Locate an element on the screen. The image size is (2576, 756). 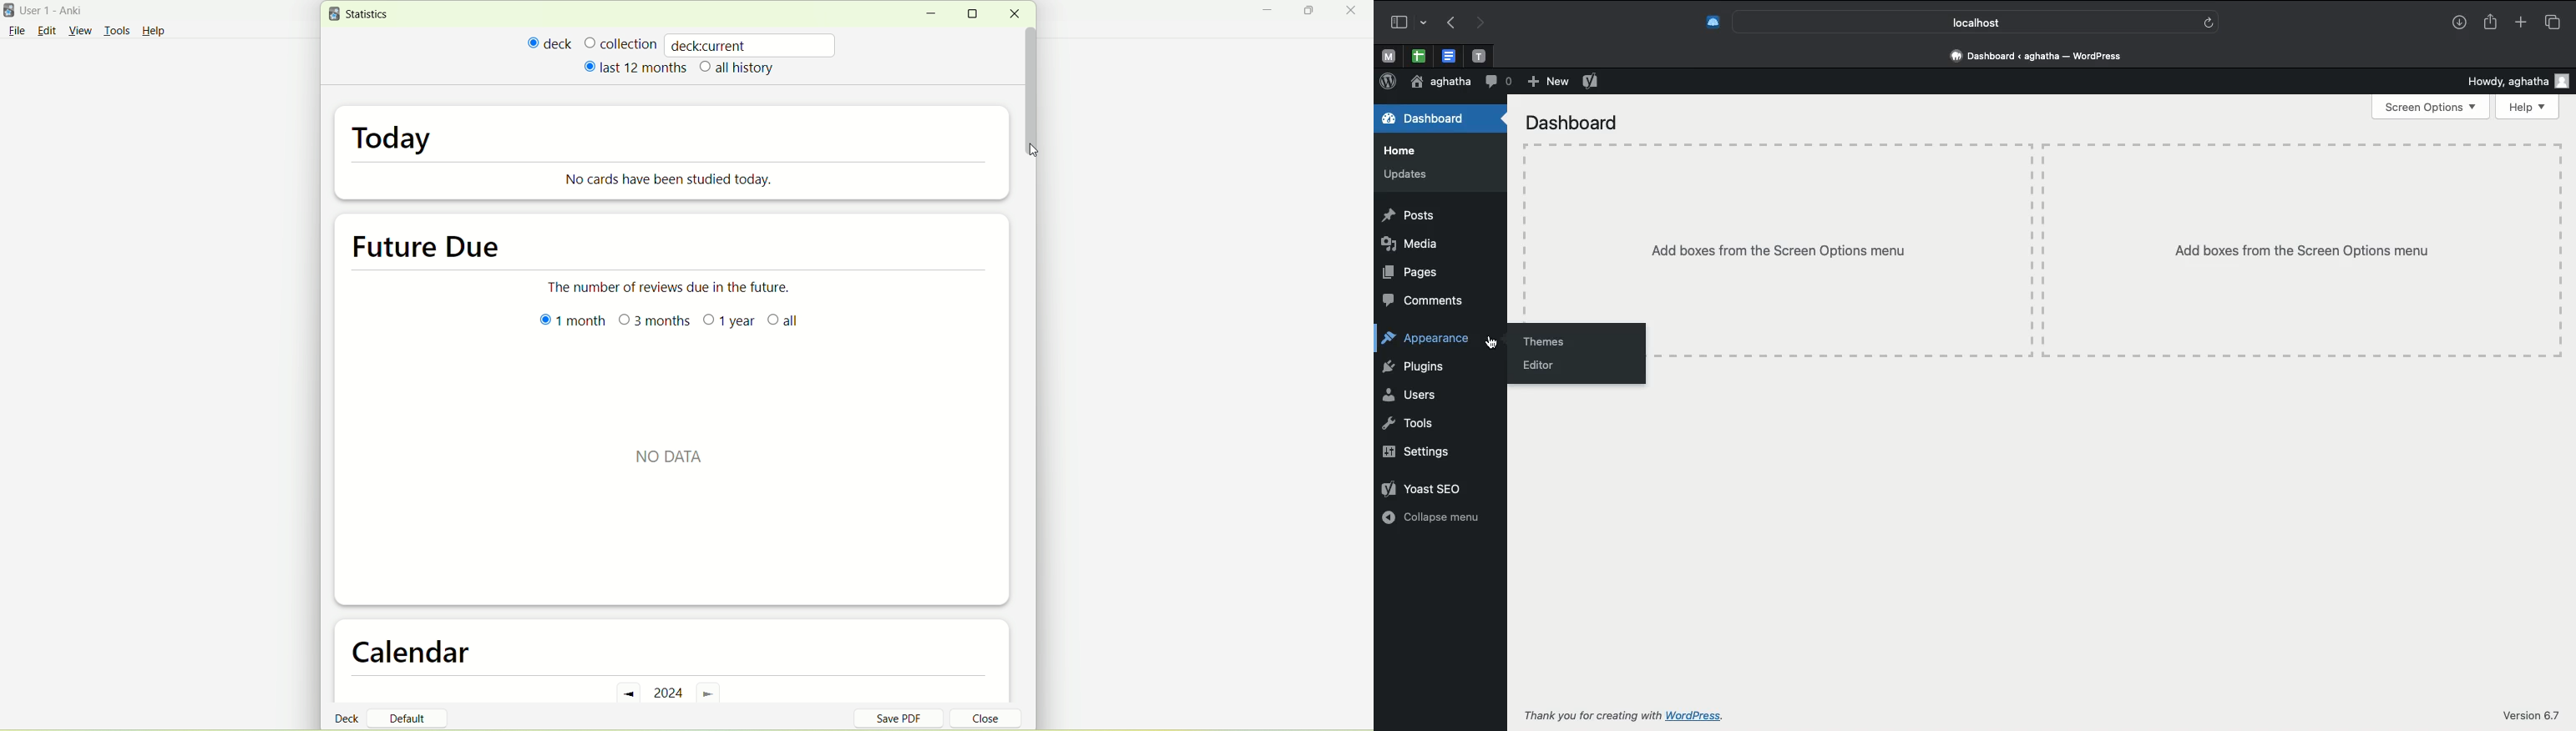
Extensions is located at coordinates (1711, 23).